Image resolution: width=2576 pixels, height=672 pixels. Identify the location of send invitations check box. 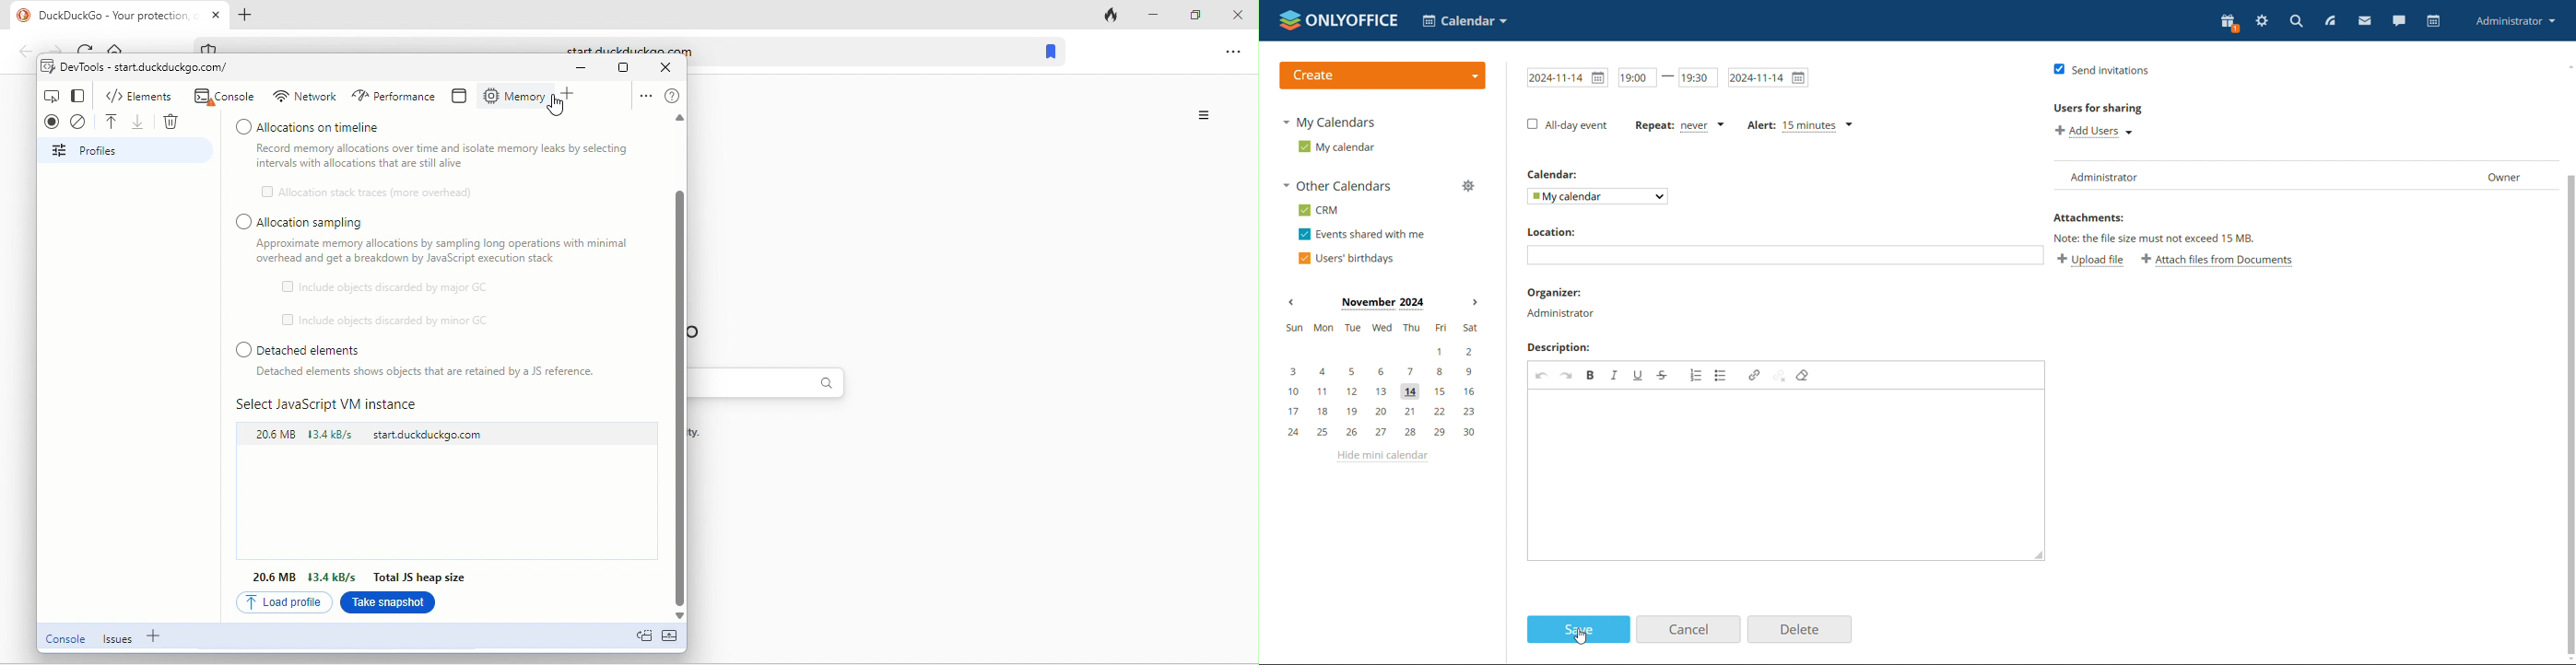
(2106, 71).